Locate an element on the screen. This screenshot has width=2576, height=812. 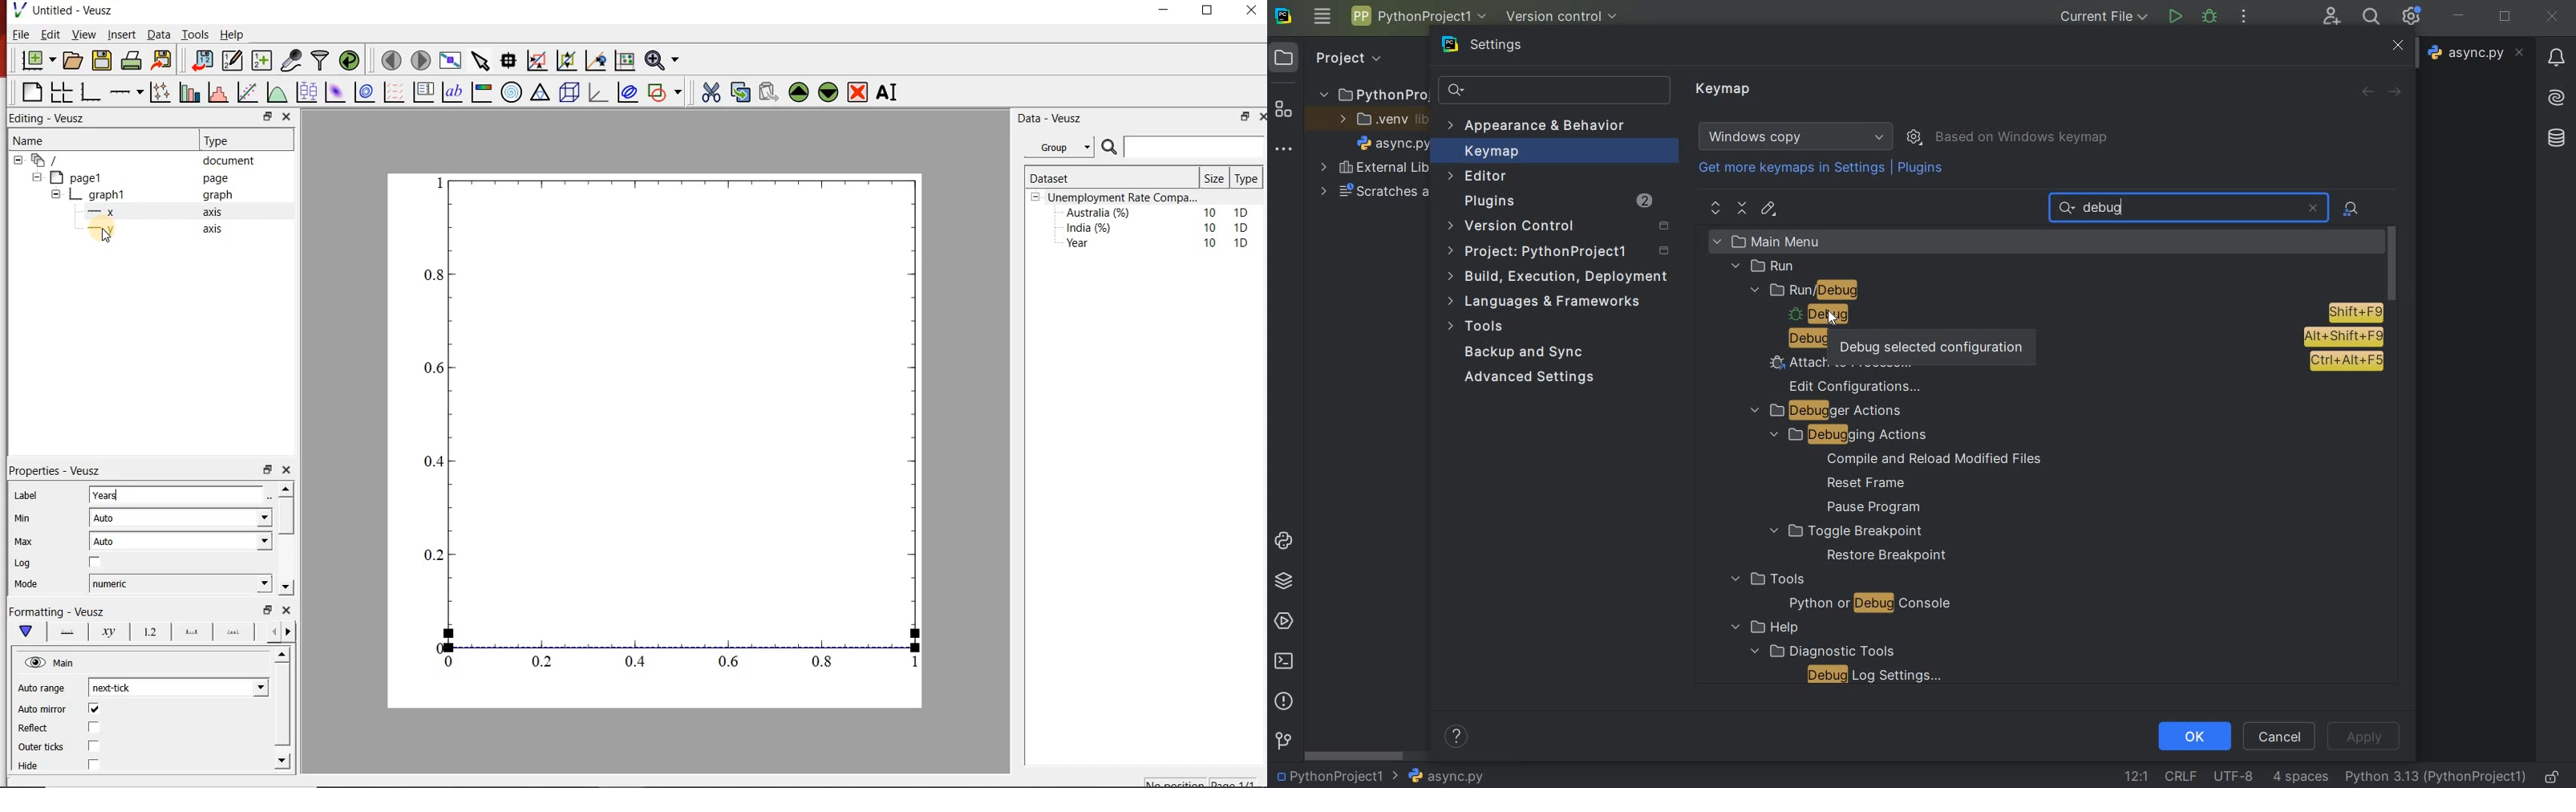
main menu is located at coordinates (1801, 241).